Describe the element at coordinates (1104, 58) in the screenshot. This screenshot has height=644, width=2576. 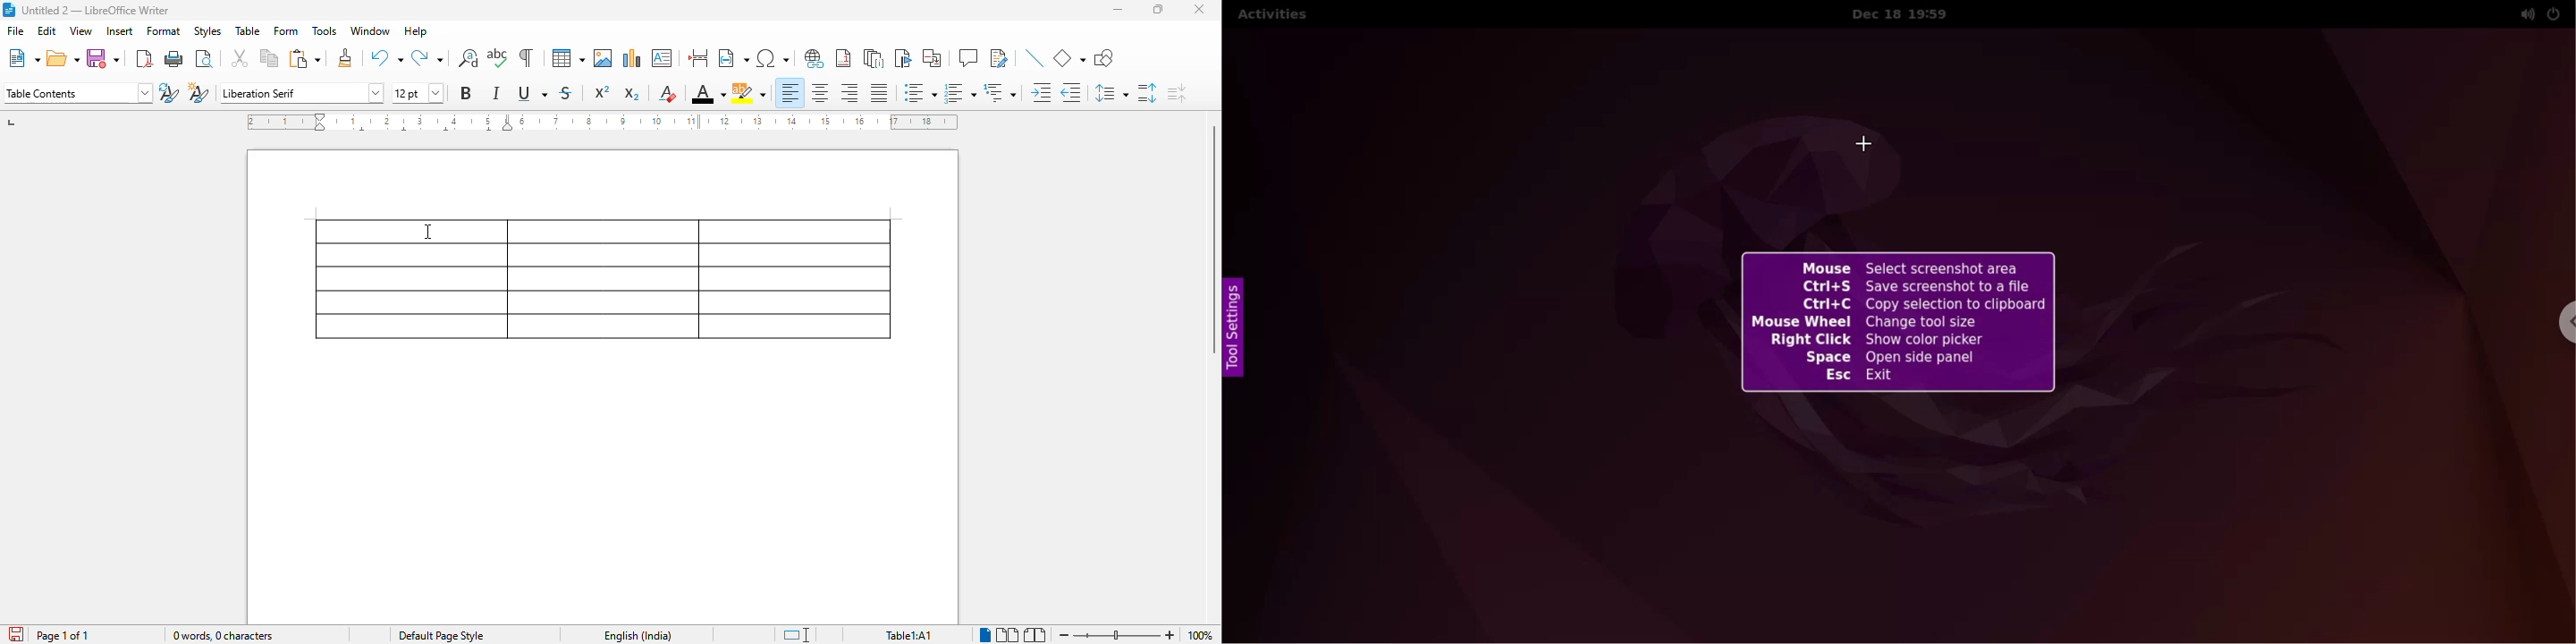
I see `show draw functions` at that location.